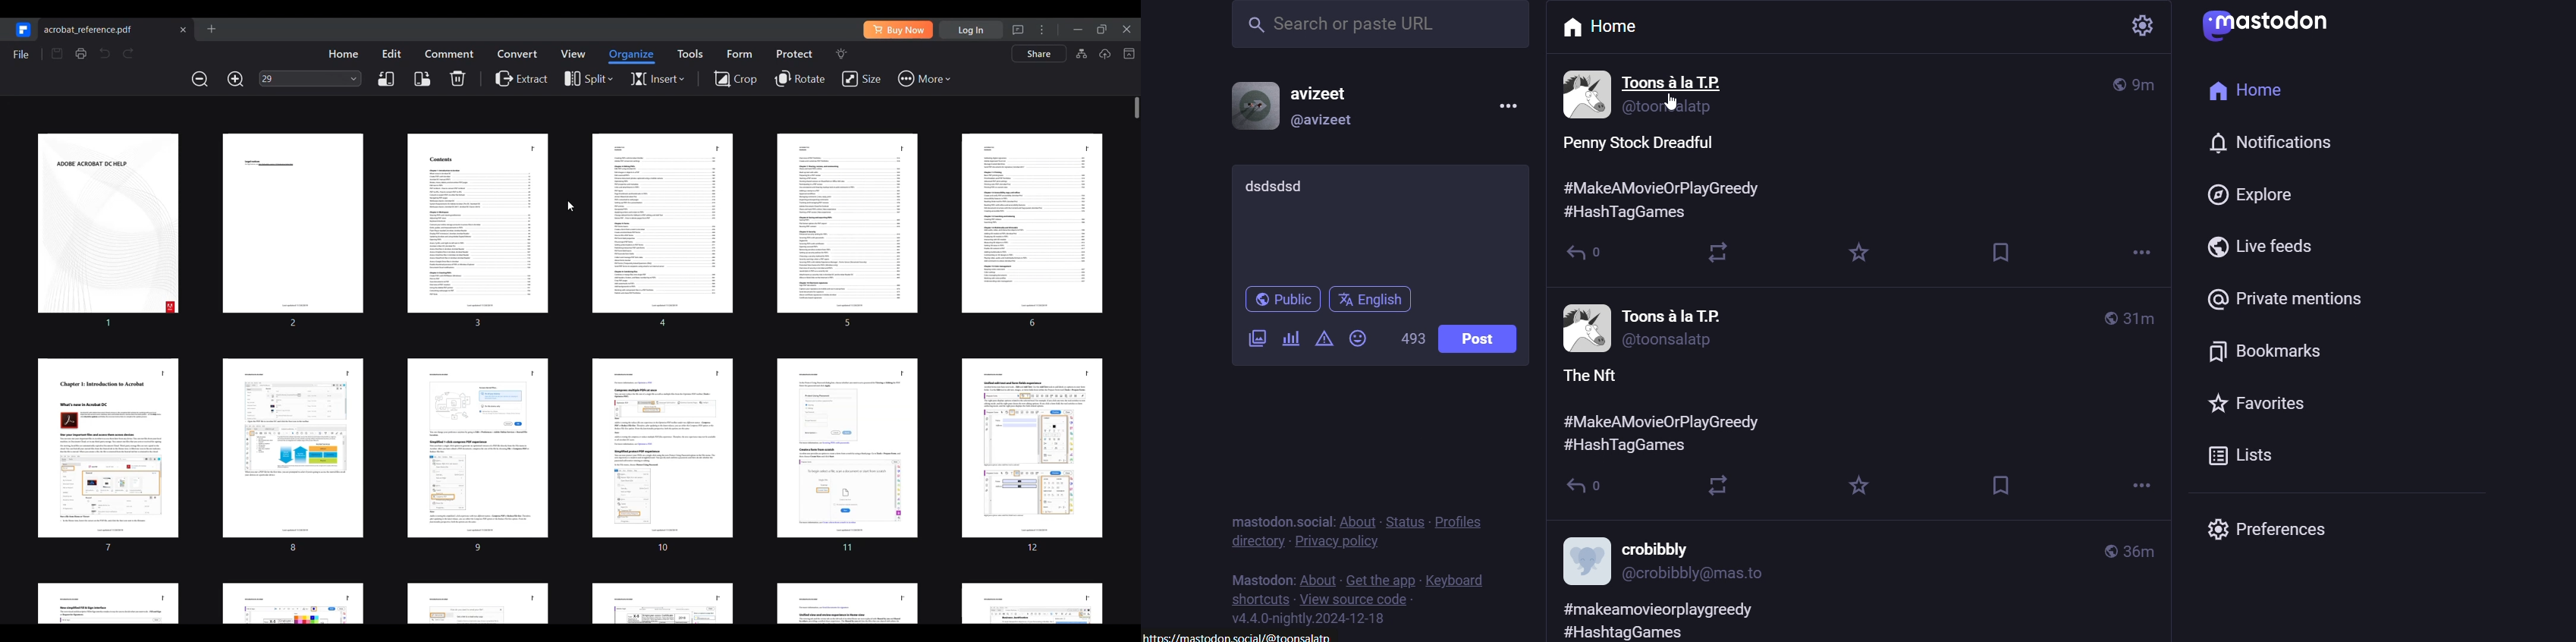 The height and width of the screenshot is (644, 2576). Describe the element at coordinates (2243, 90) in the screenshot. I see `home` at that location.